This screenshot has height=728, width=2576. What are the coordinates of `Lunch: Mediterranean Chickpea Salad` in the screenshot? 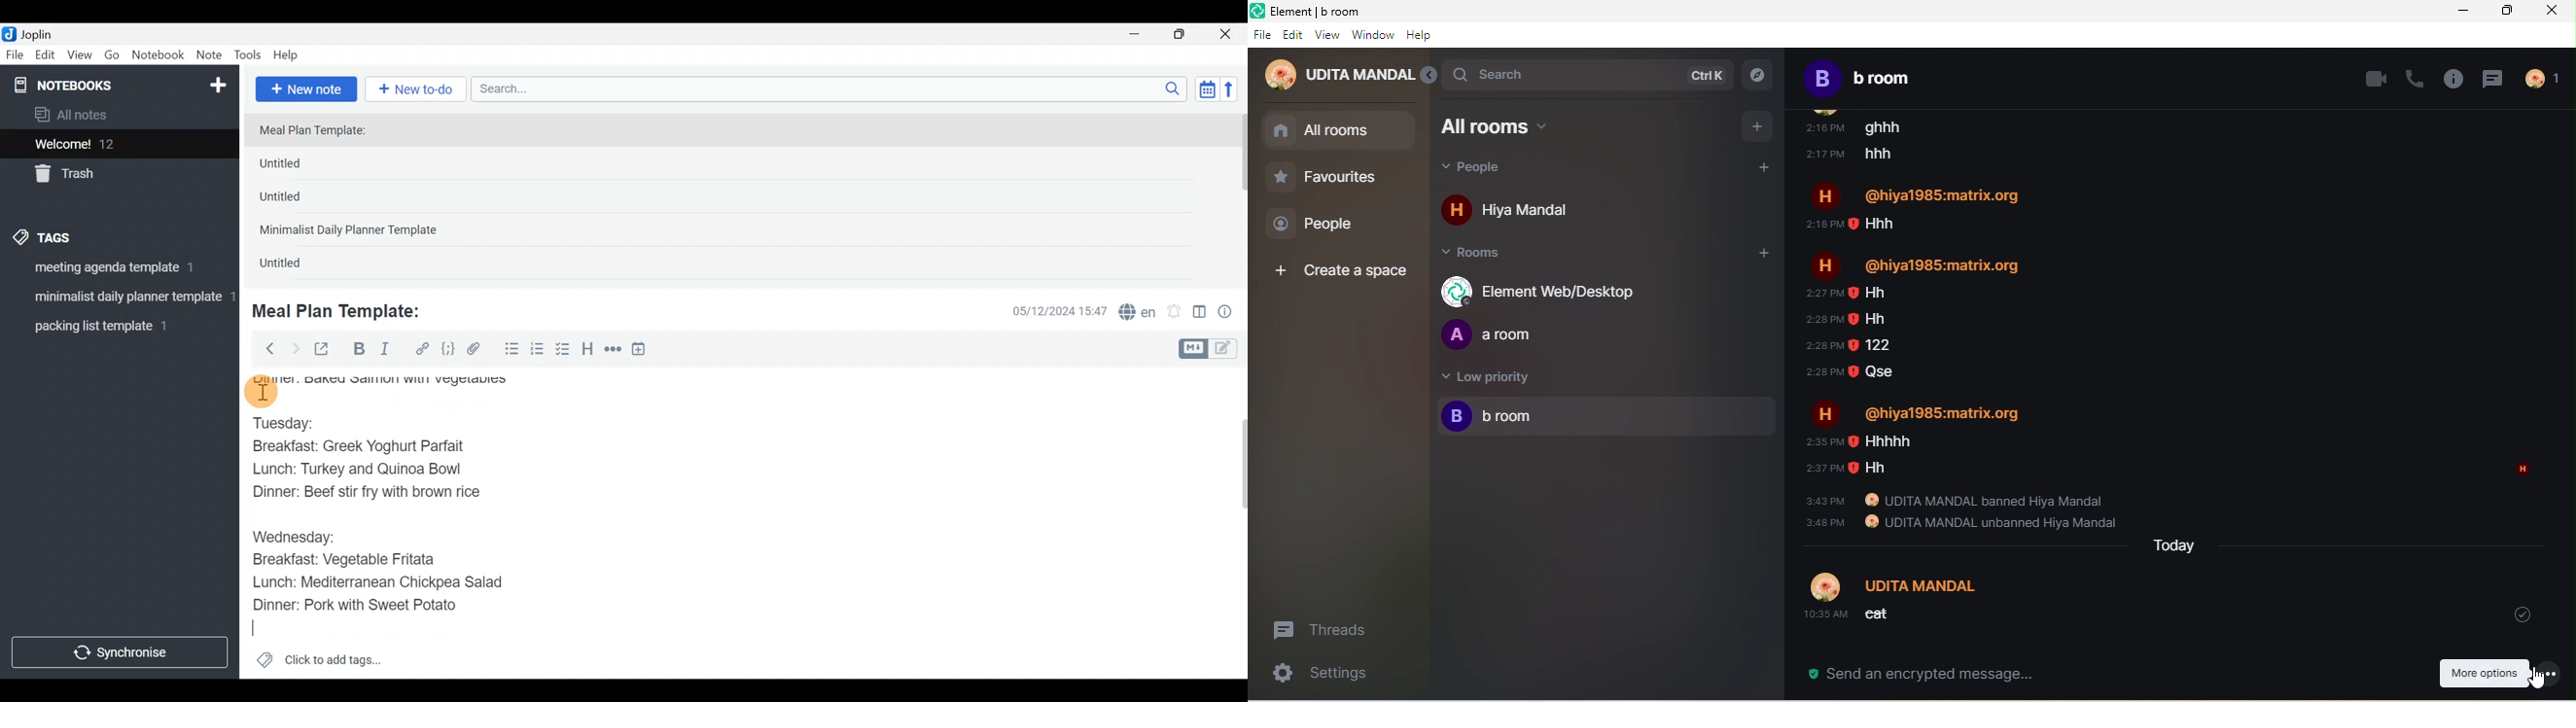 It's located at (384, 581).